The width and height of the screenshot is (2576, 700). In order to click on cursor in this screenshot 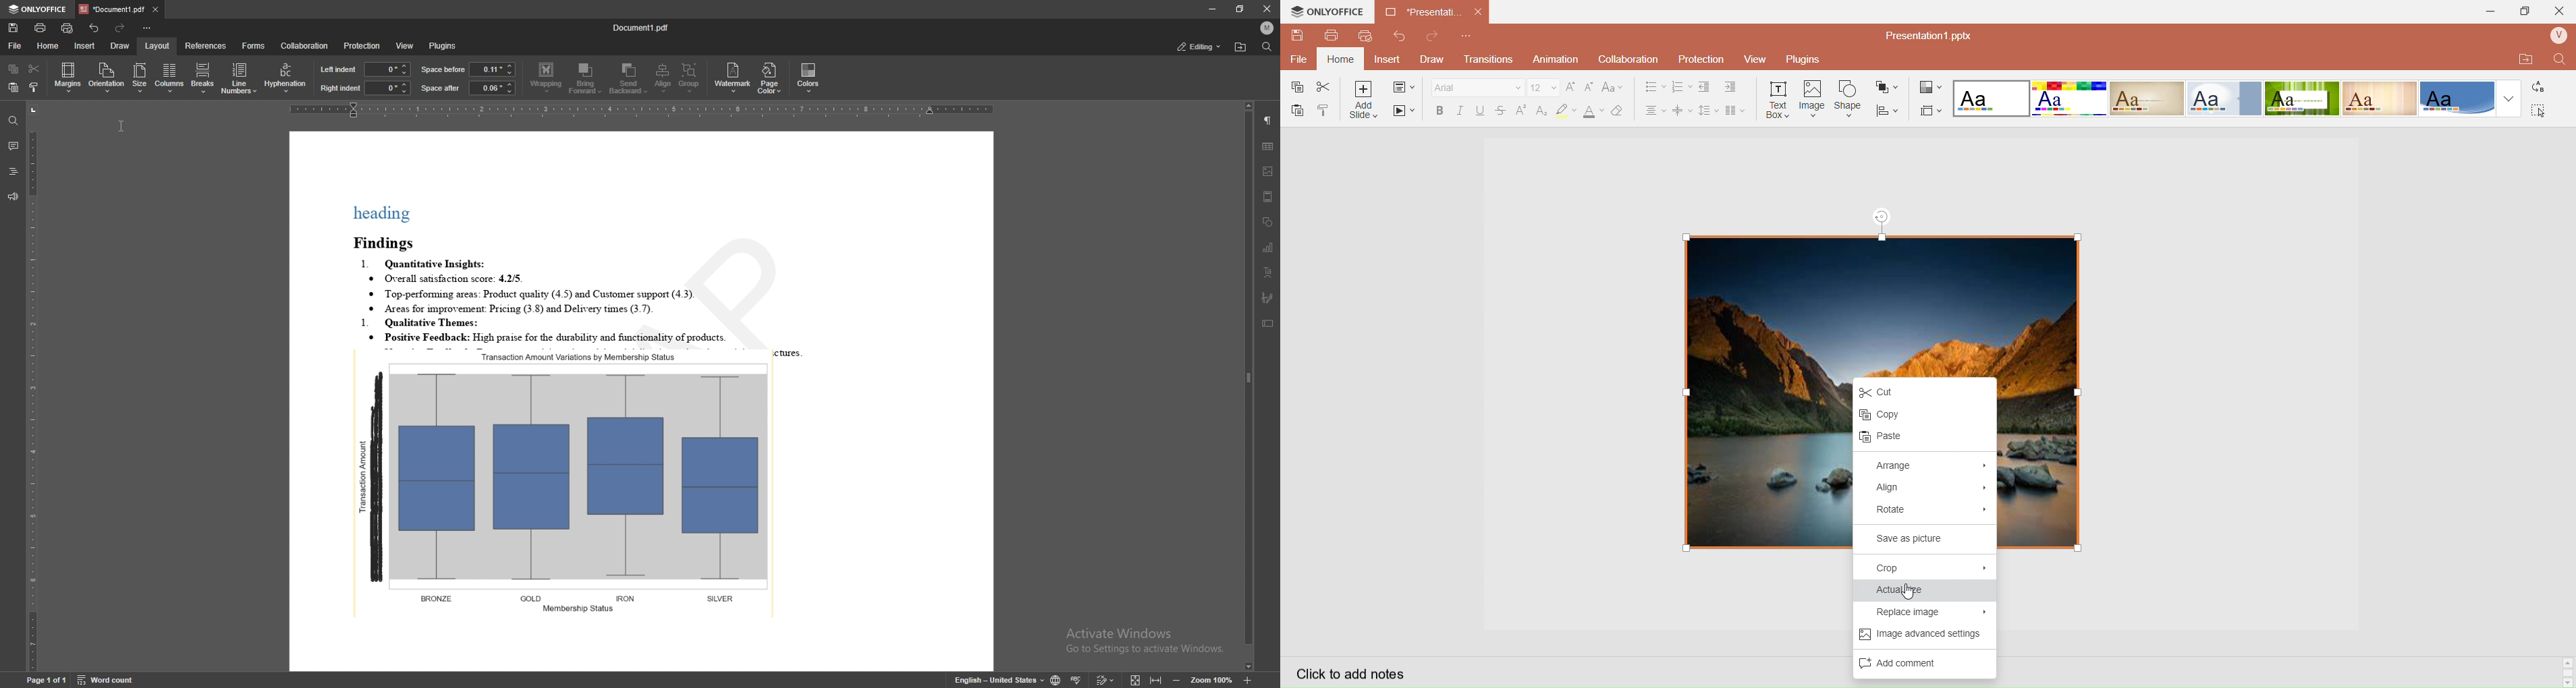, I will do `click(1908, 591)`.